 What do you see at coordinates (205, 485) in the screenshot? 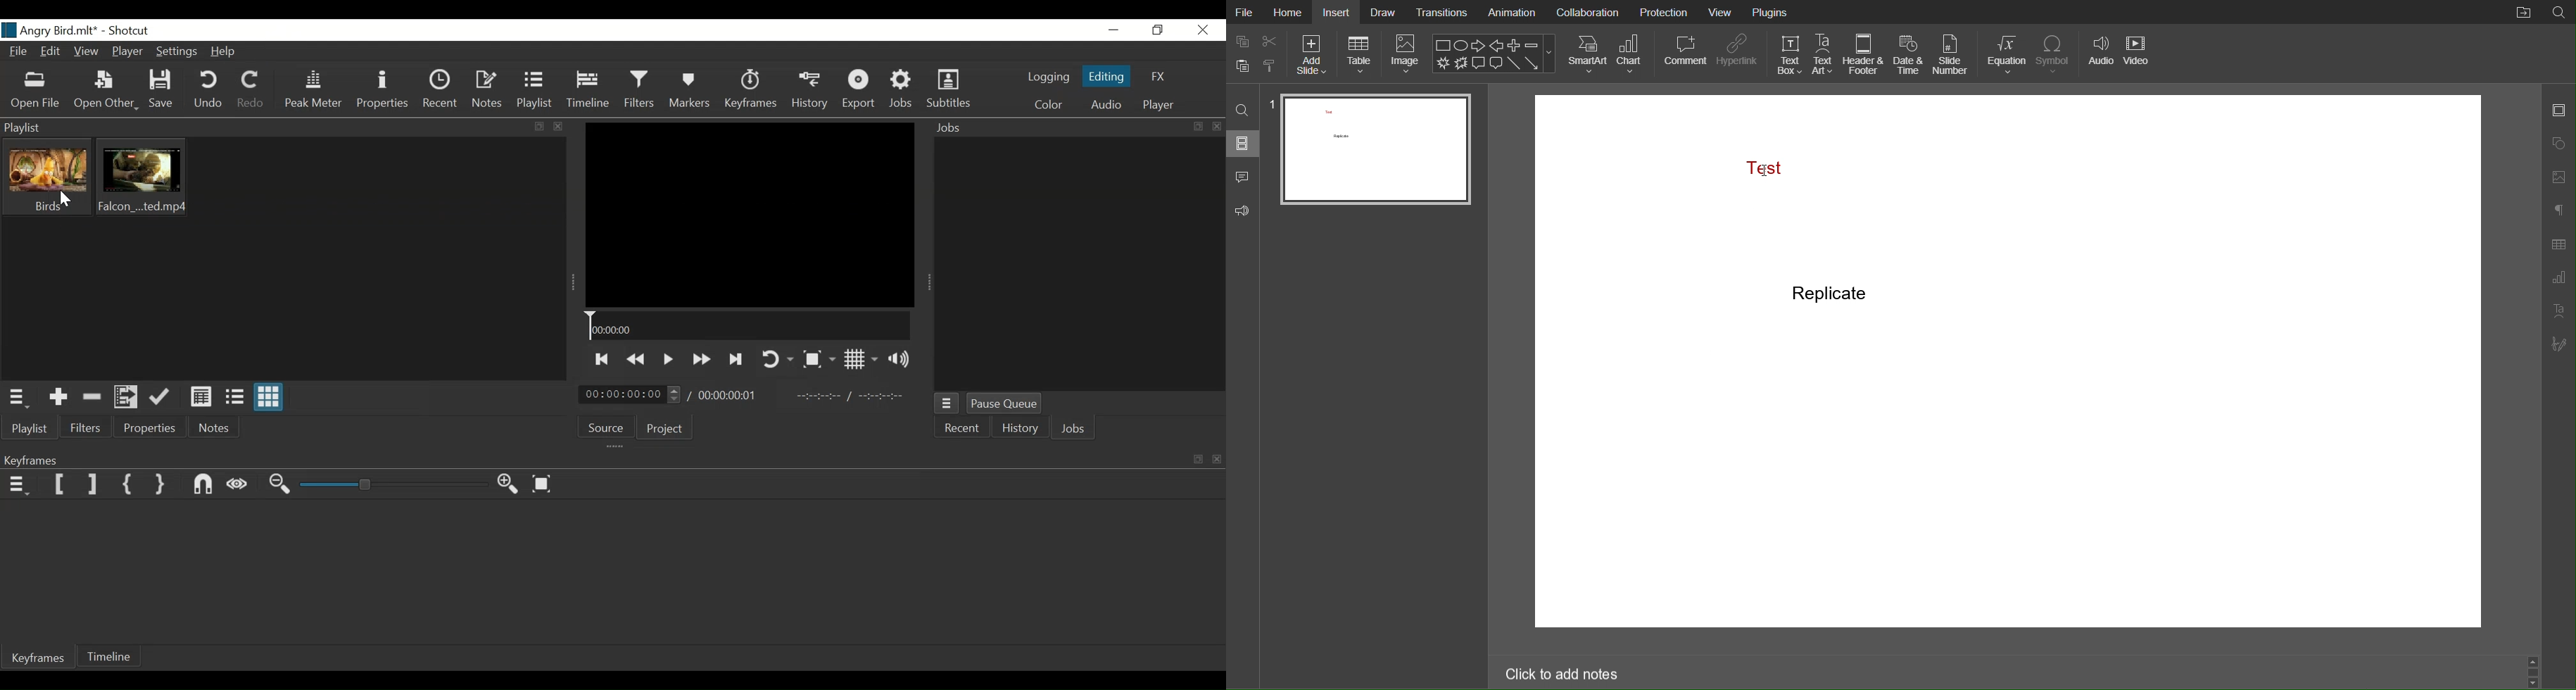
I see `Snap` at bounding box center [205, 485].